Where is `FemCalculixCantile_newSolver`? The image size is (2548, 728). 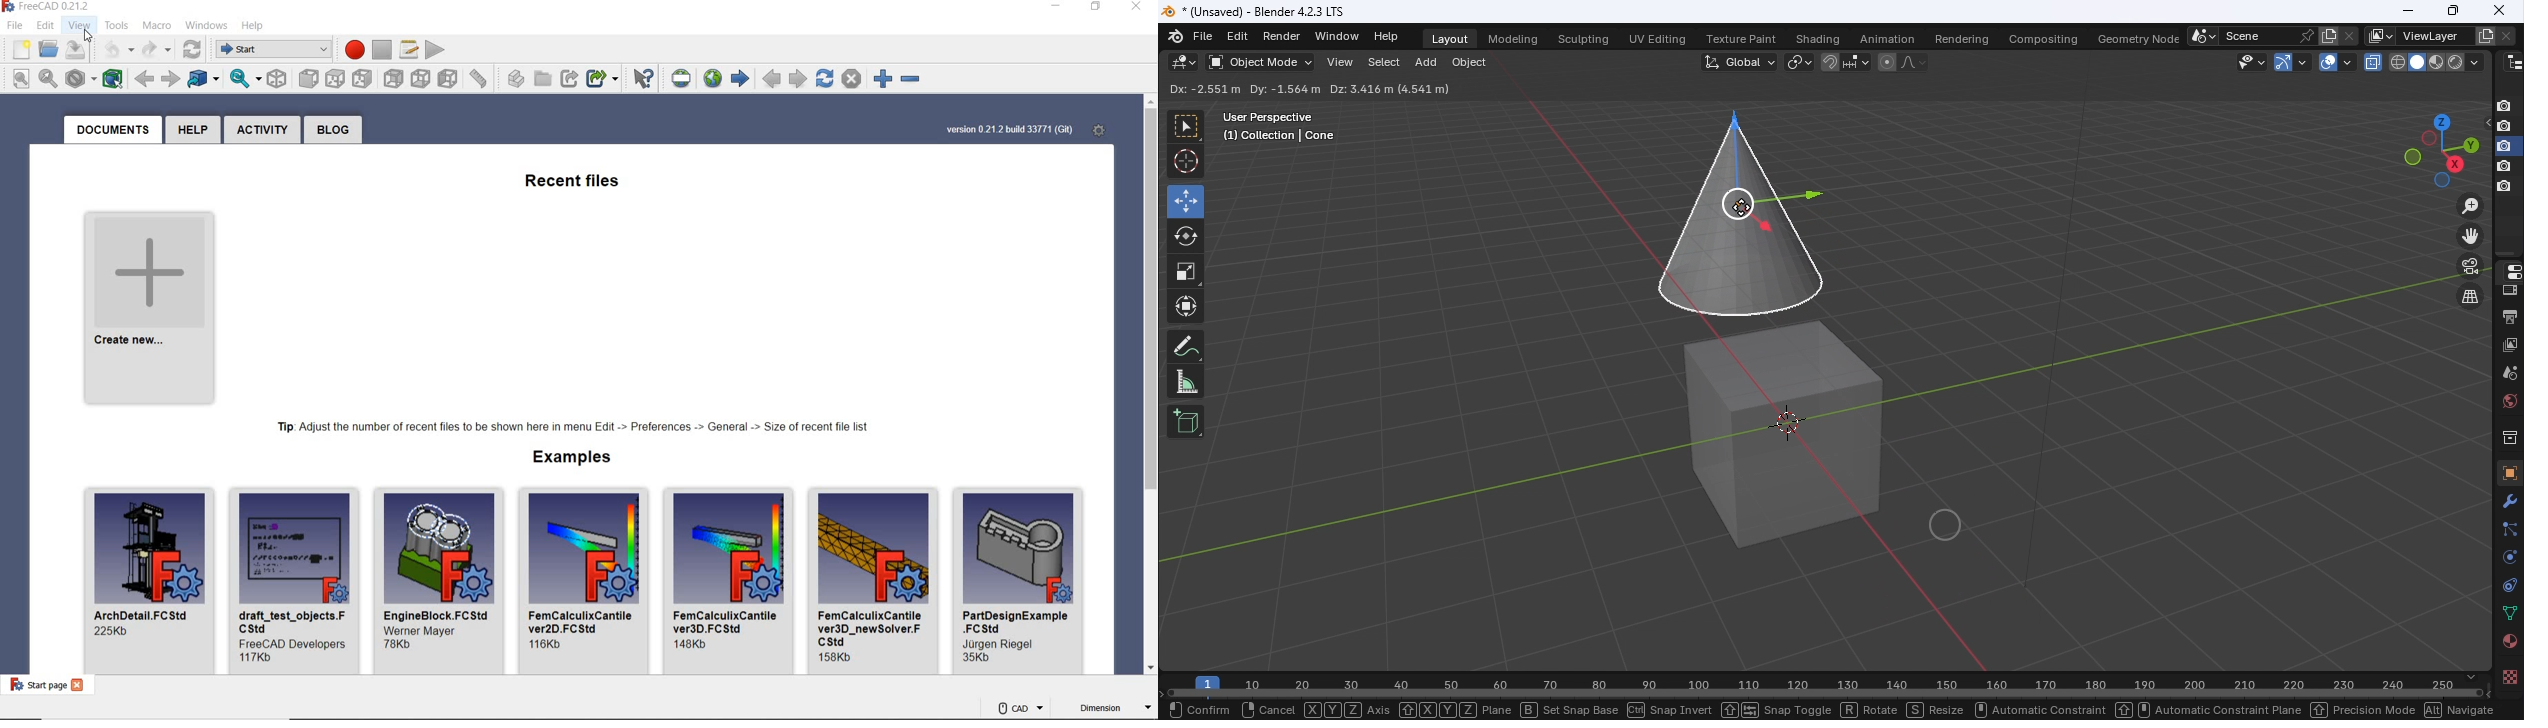 FemCalculixCantile_newSolver is located at coordinates (874, 580).